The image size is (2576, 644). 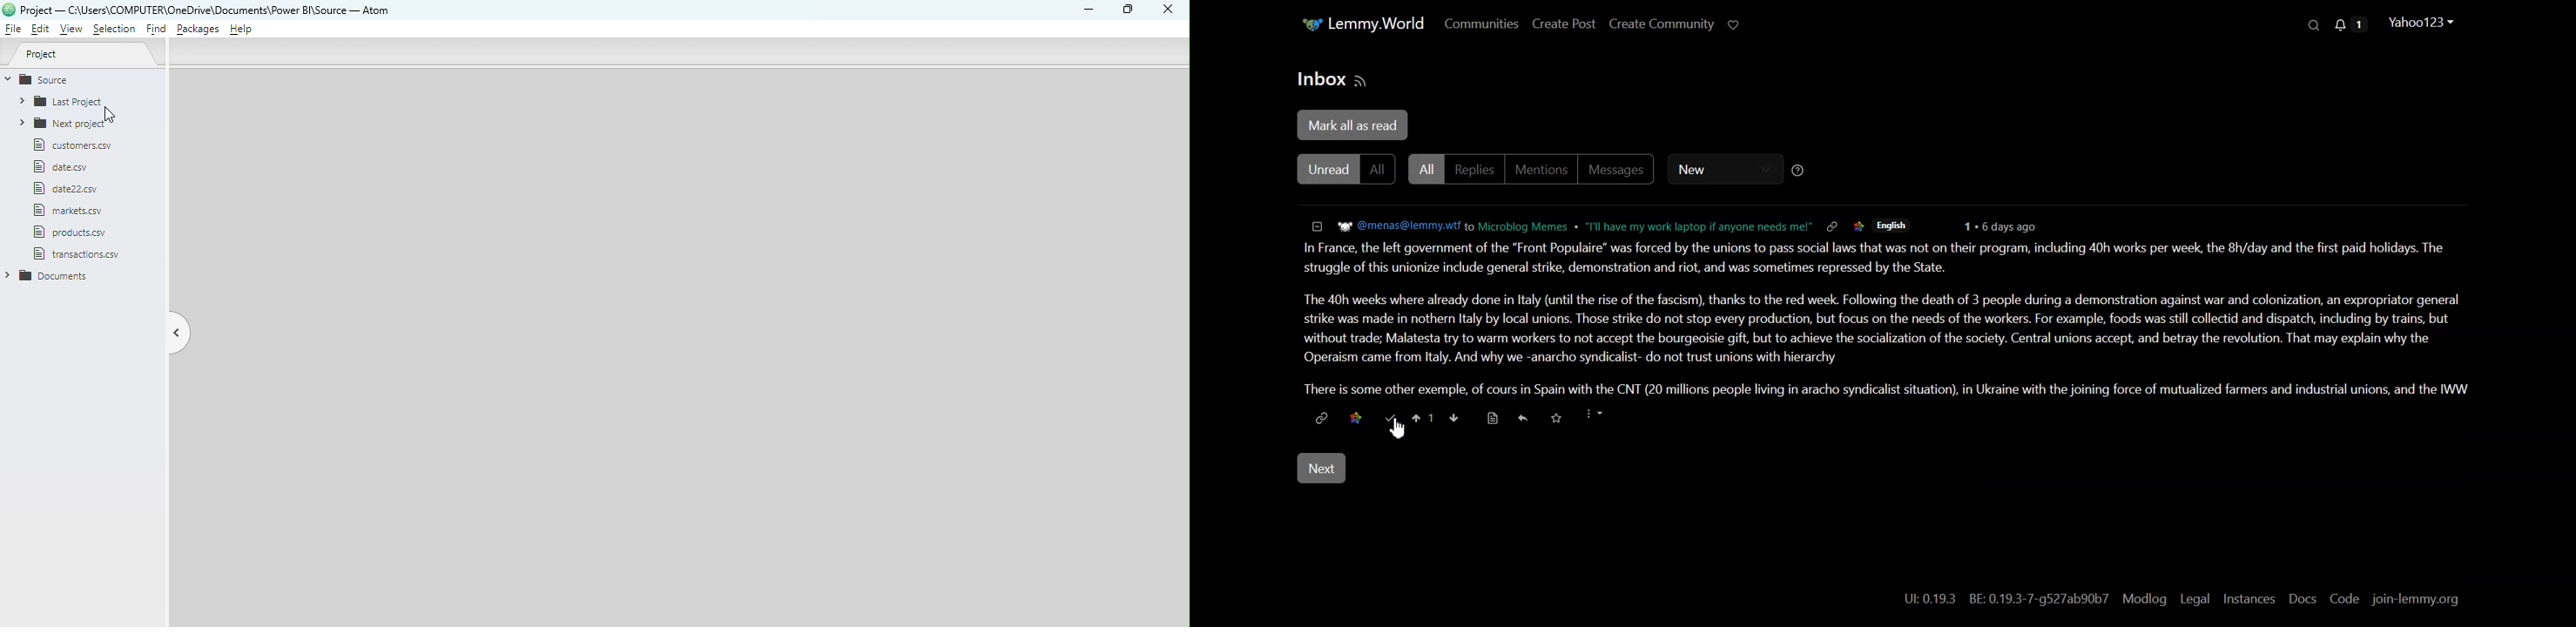 I want to click on Project, so click(x=82, y=54).